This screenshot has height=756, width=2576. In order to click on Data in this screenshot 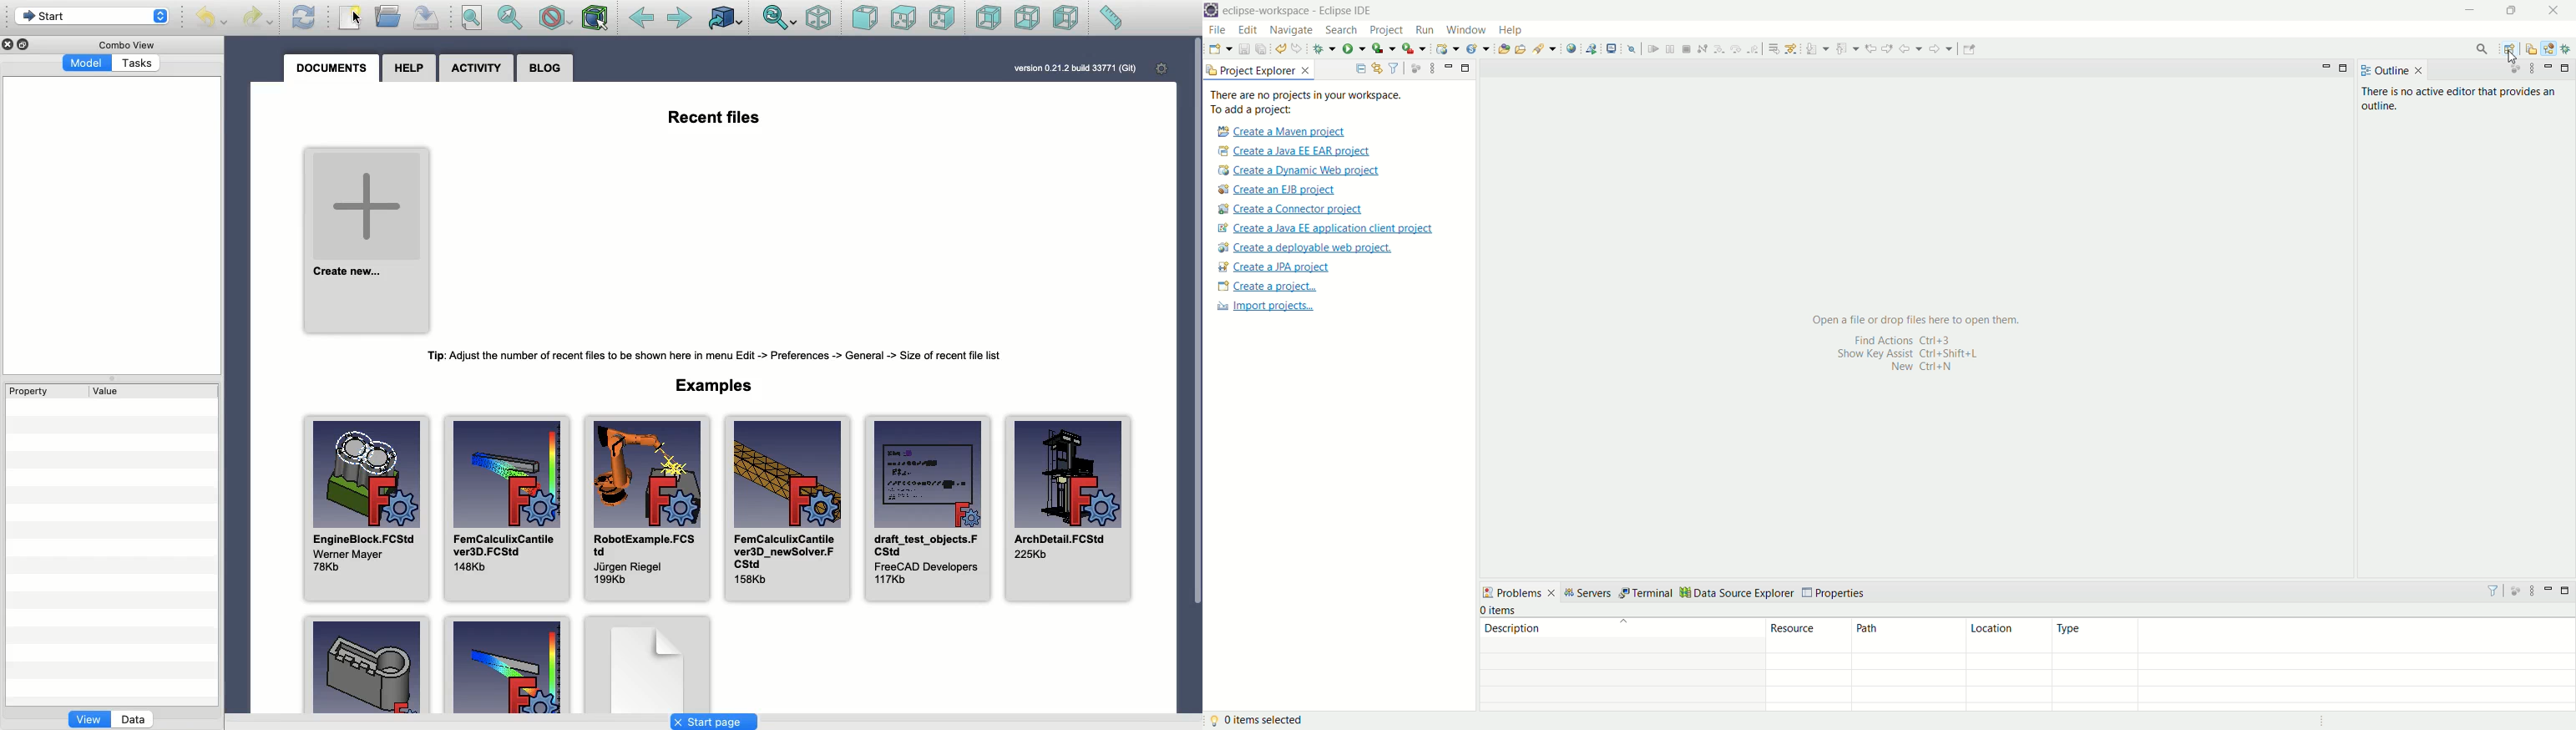, I will do `click(134, 718)`.